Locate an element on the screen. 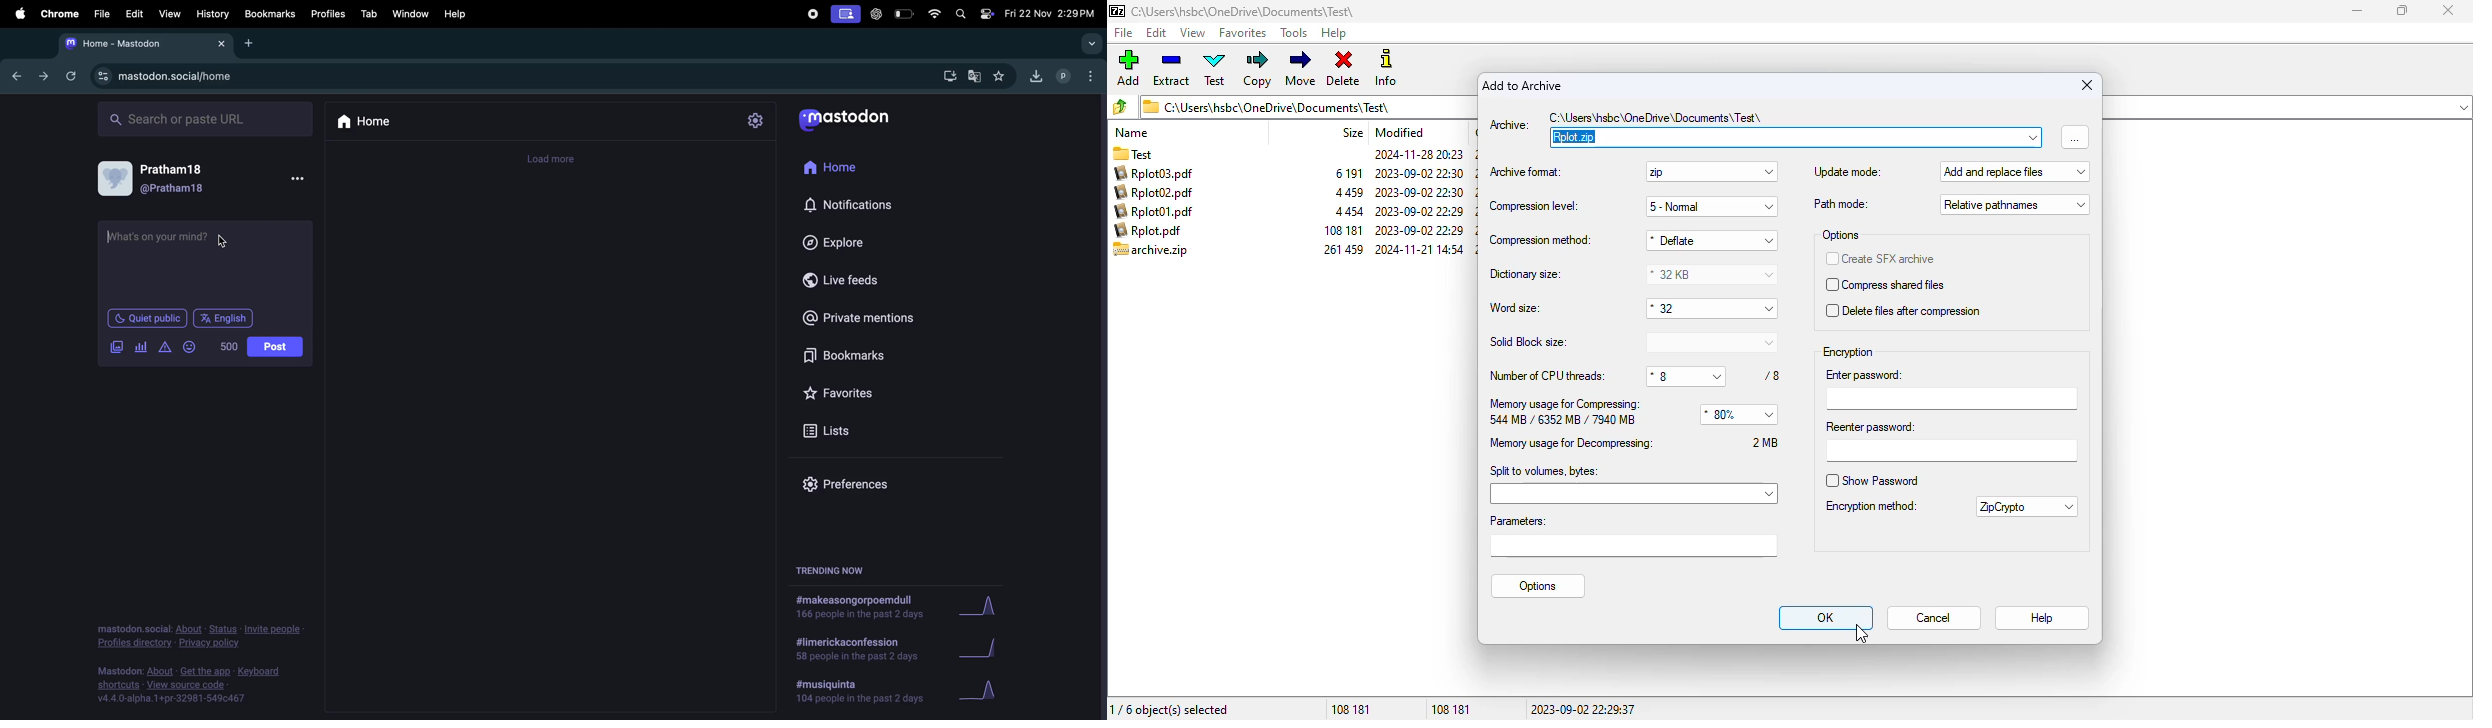 Image resolution: width=2492 pixels, height=728 pixels. search tab is located at coordinates (1091, 42).